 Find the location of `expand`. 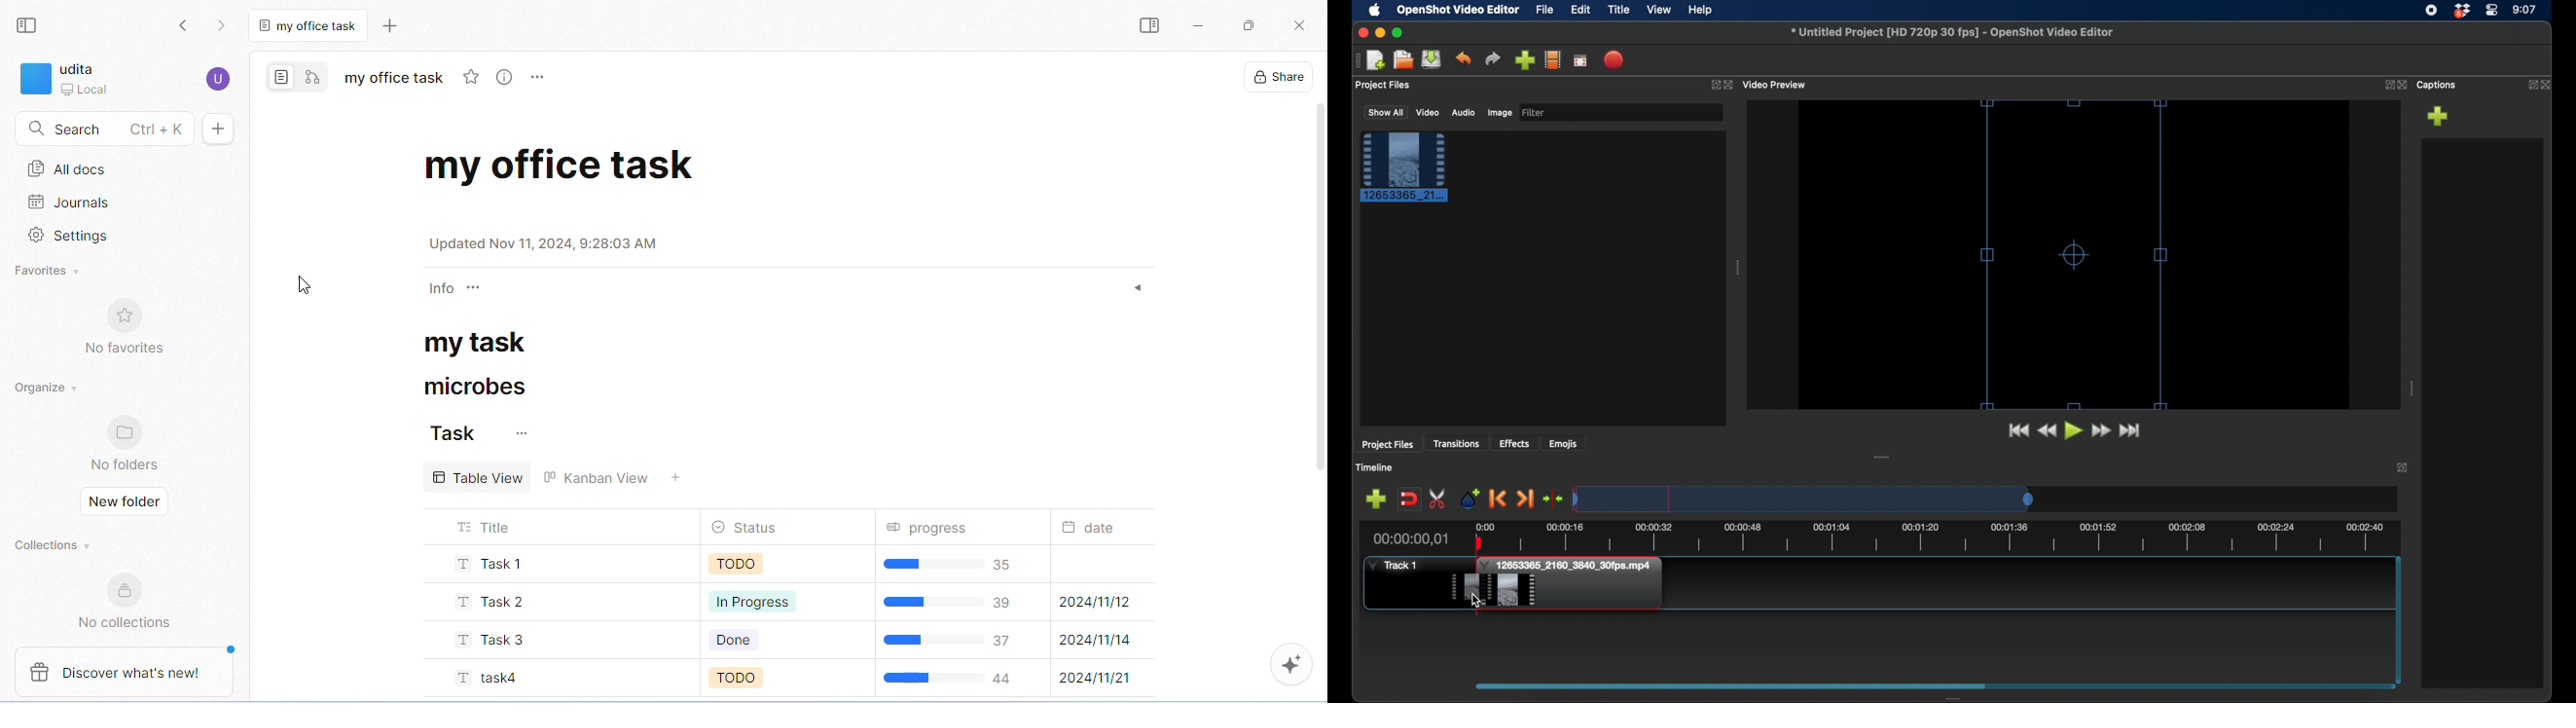

expand is located at coordinates (1139, 289).